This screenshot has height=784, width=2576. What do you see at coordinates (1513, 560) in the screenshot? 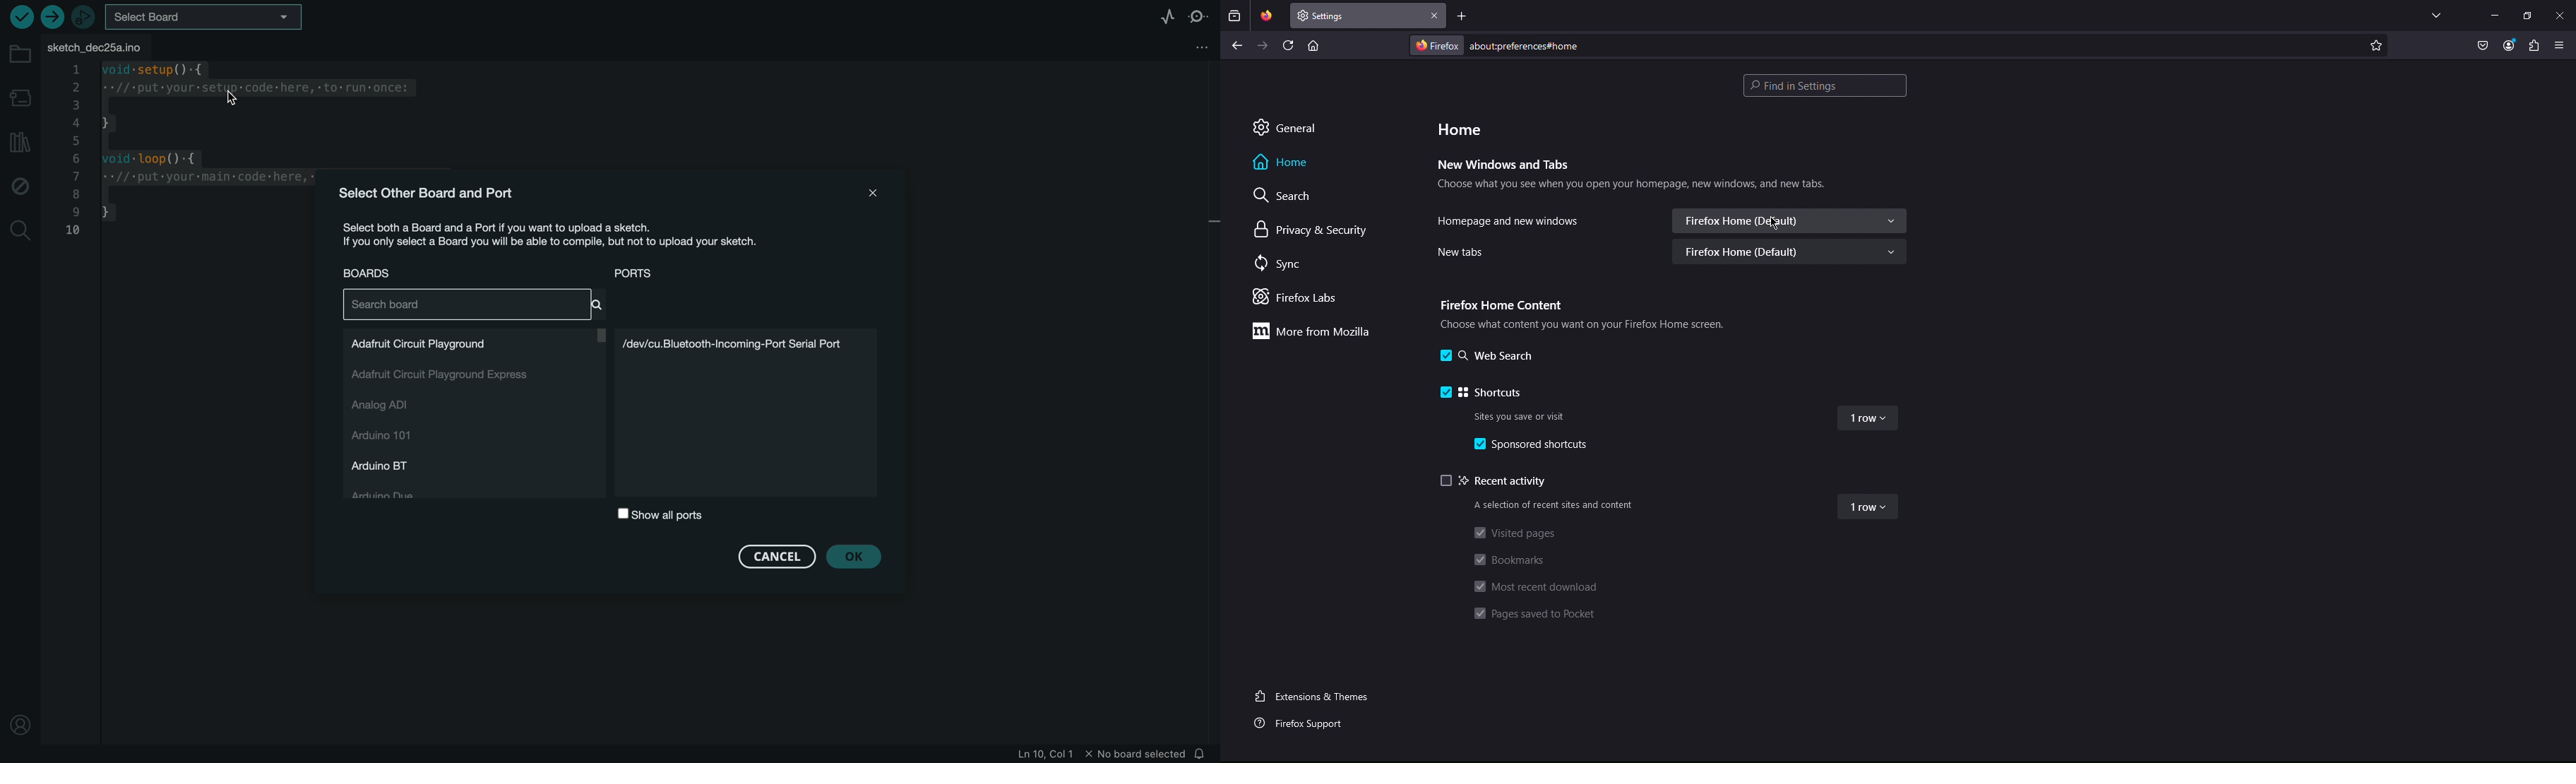
I see `Bookmarks` at bounding box center [1513, 560].